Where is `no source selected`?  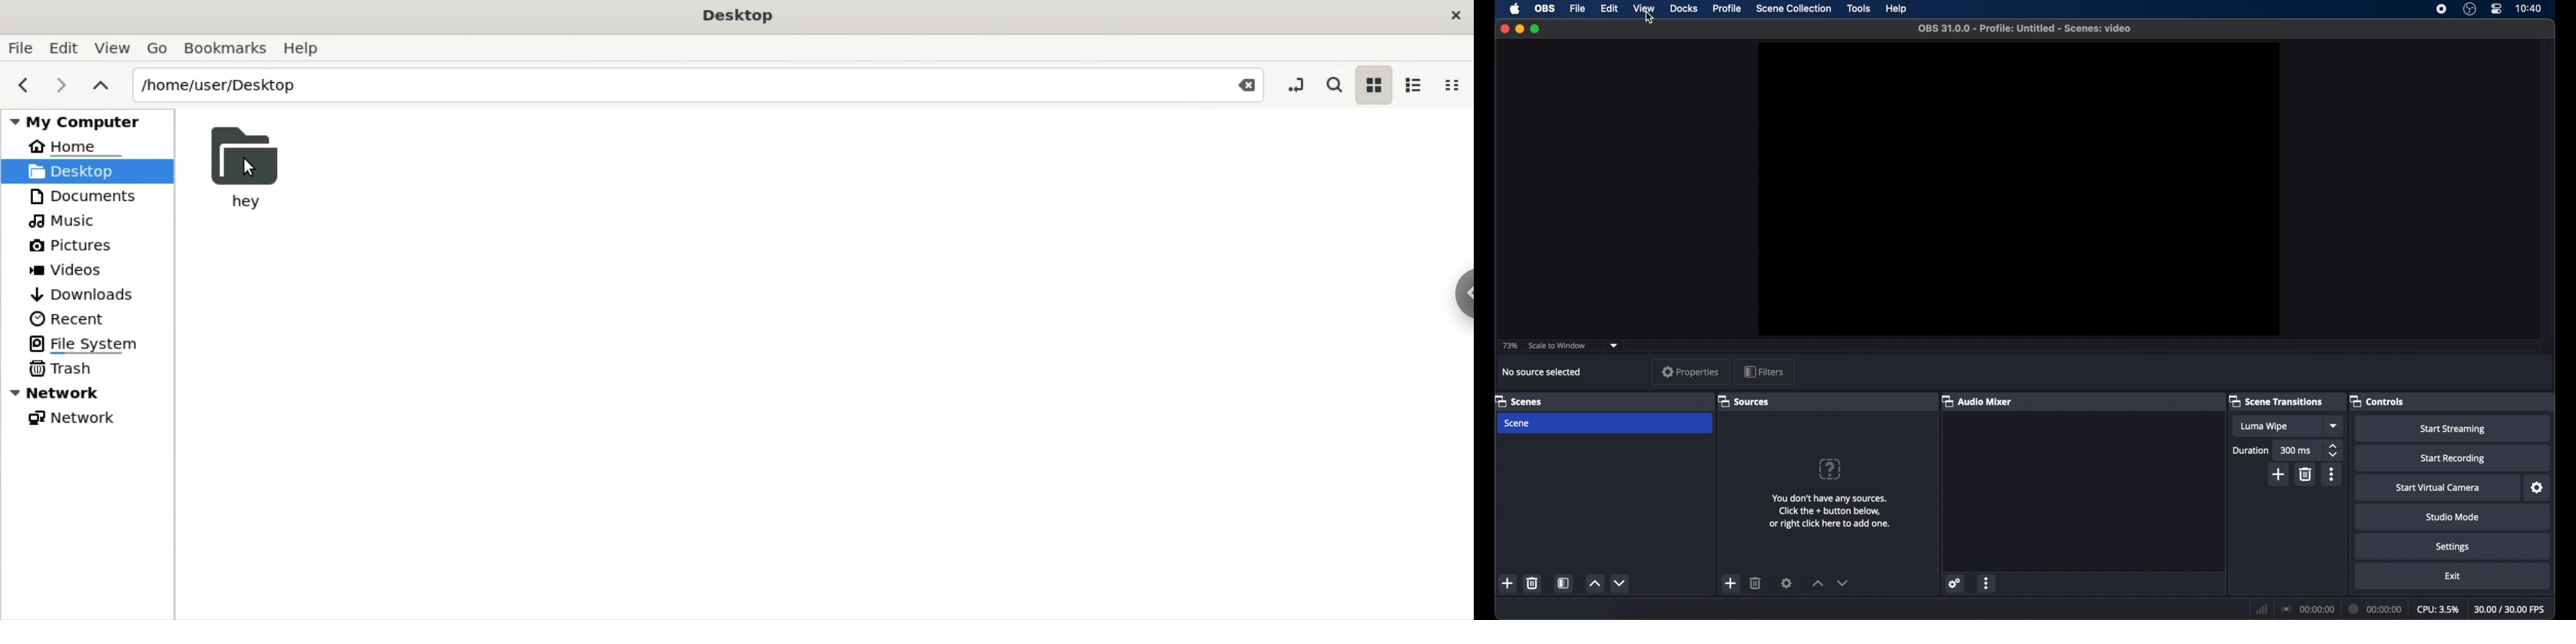
no source selected is located at coordinates (1542, 371).